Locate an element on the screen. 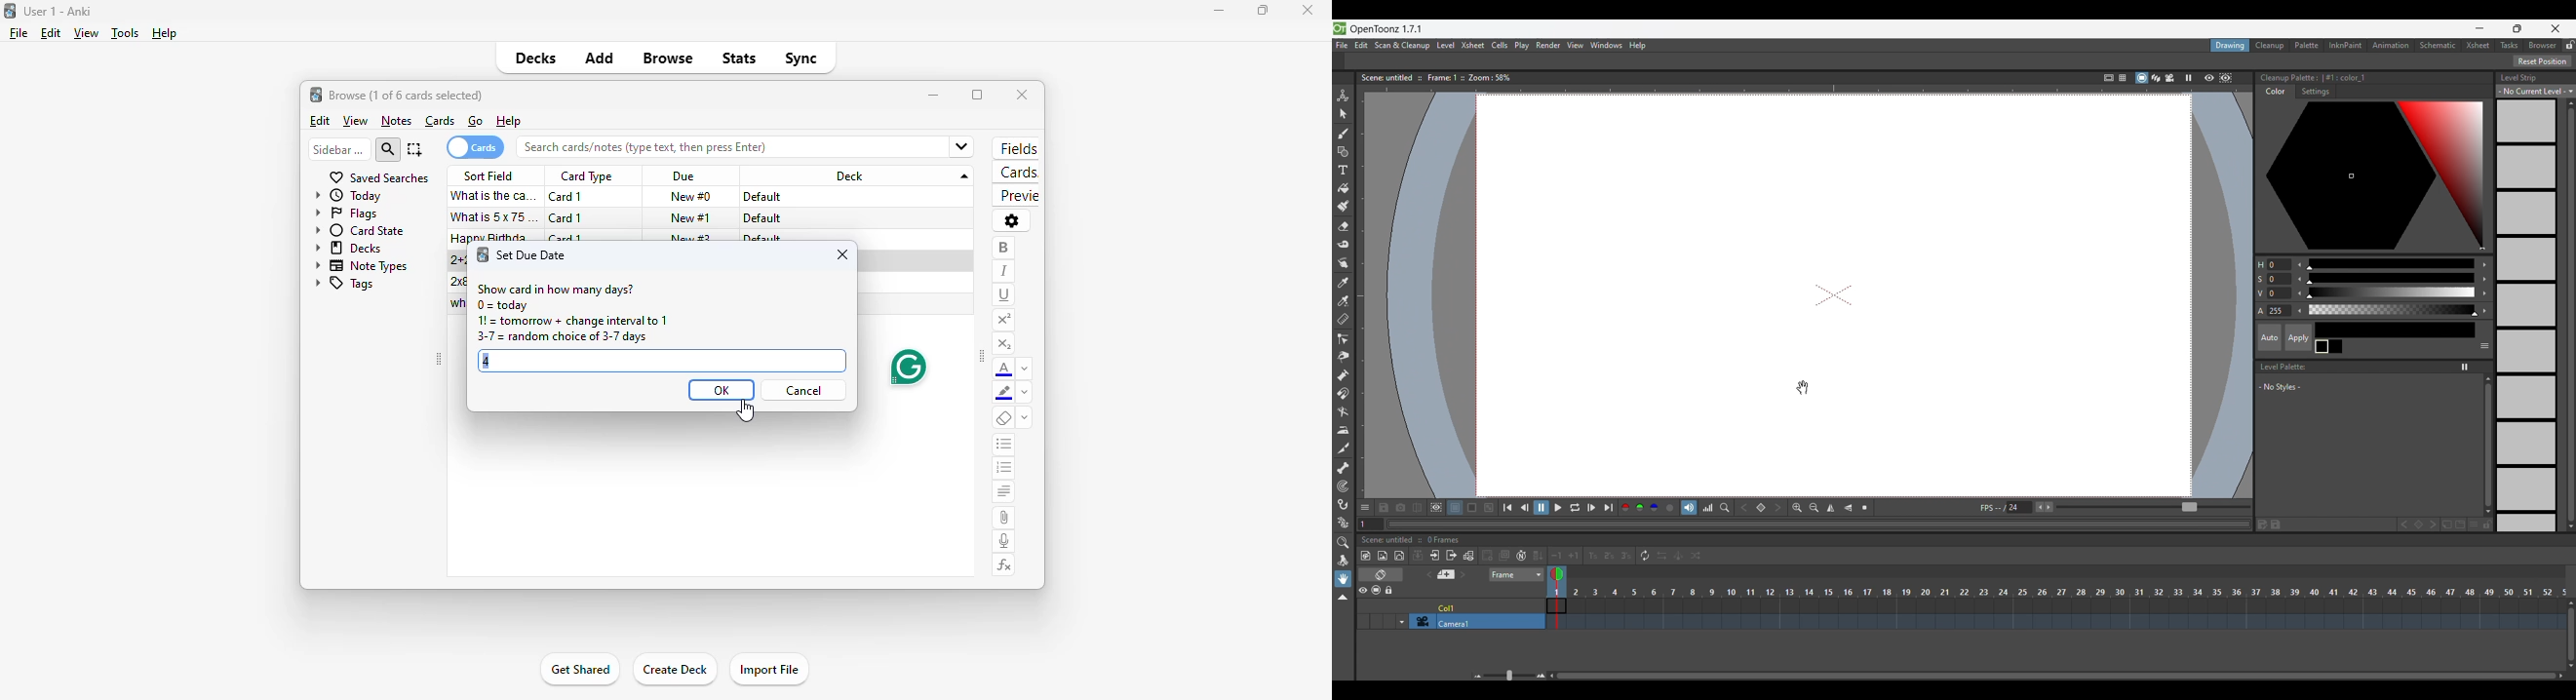  Red channel is located at coordinates (1626, 506).